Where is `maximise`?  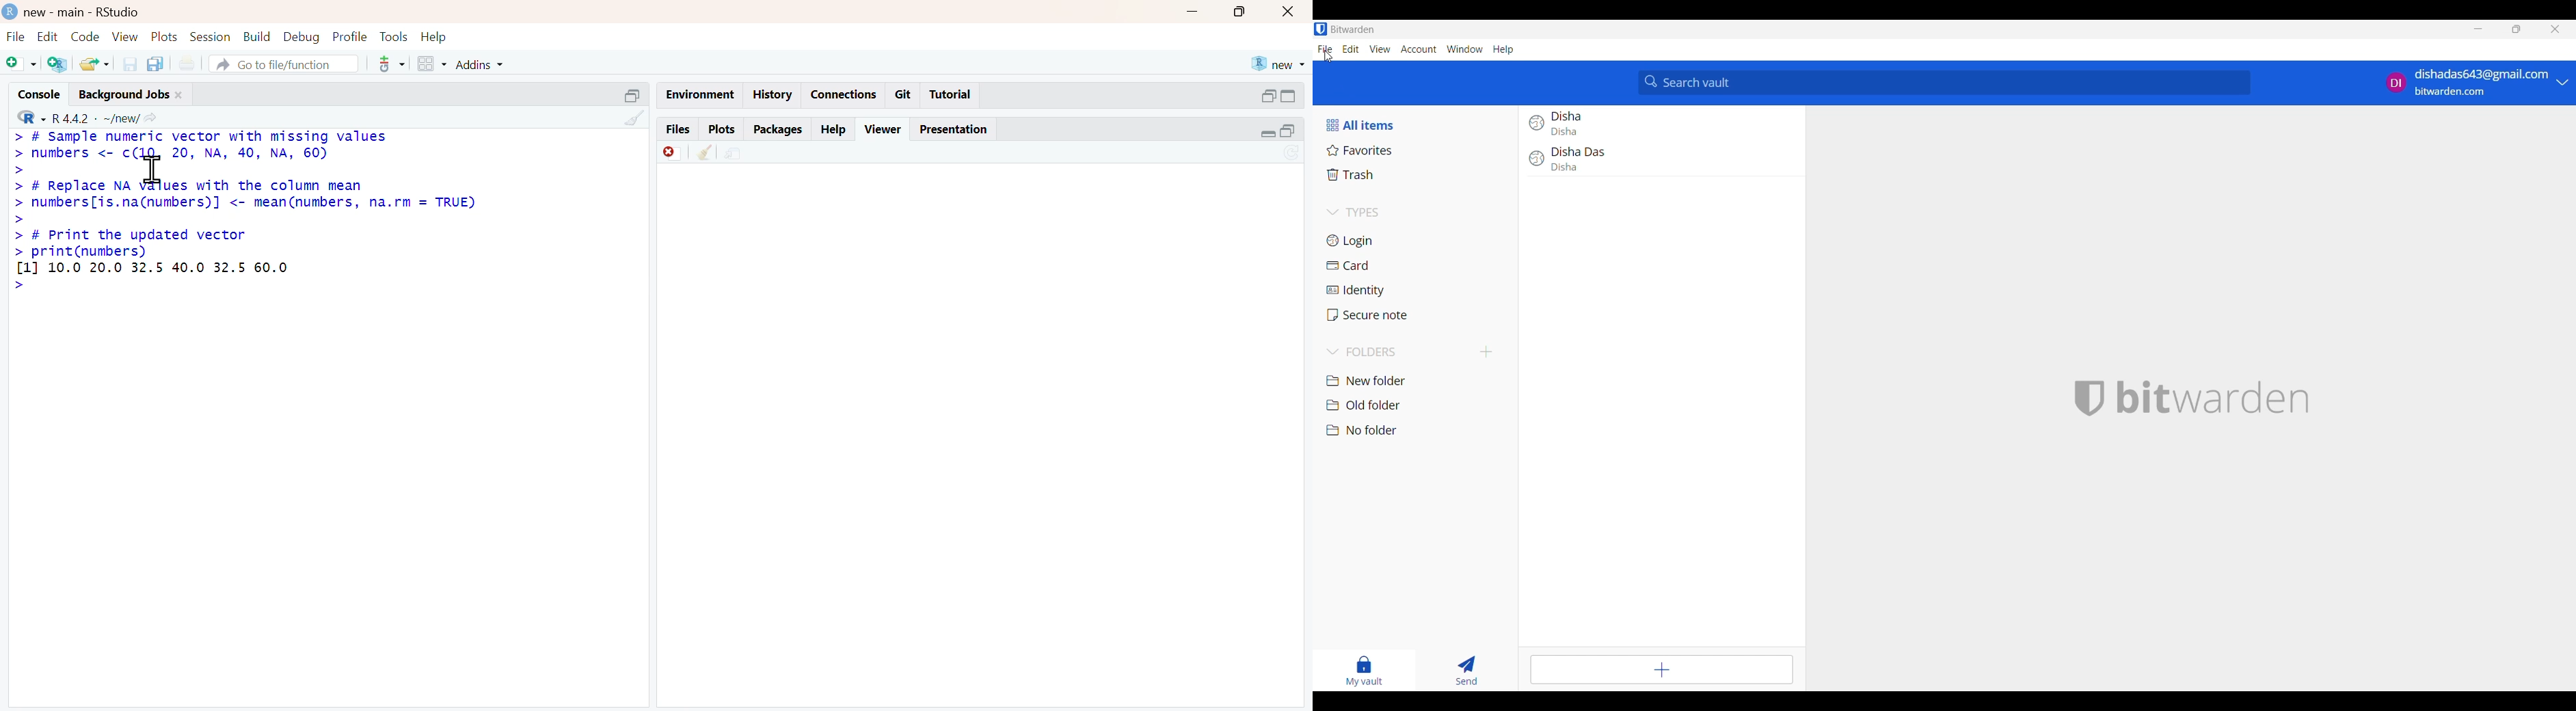
maximise is located at coordinates (1241, 12).